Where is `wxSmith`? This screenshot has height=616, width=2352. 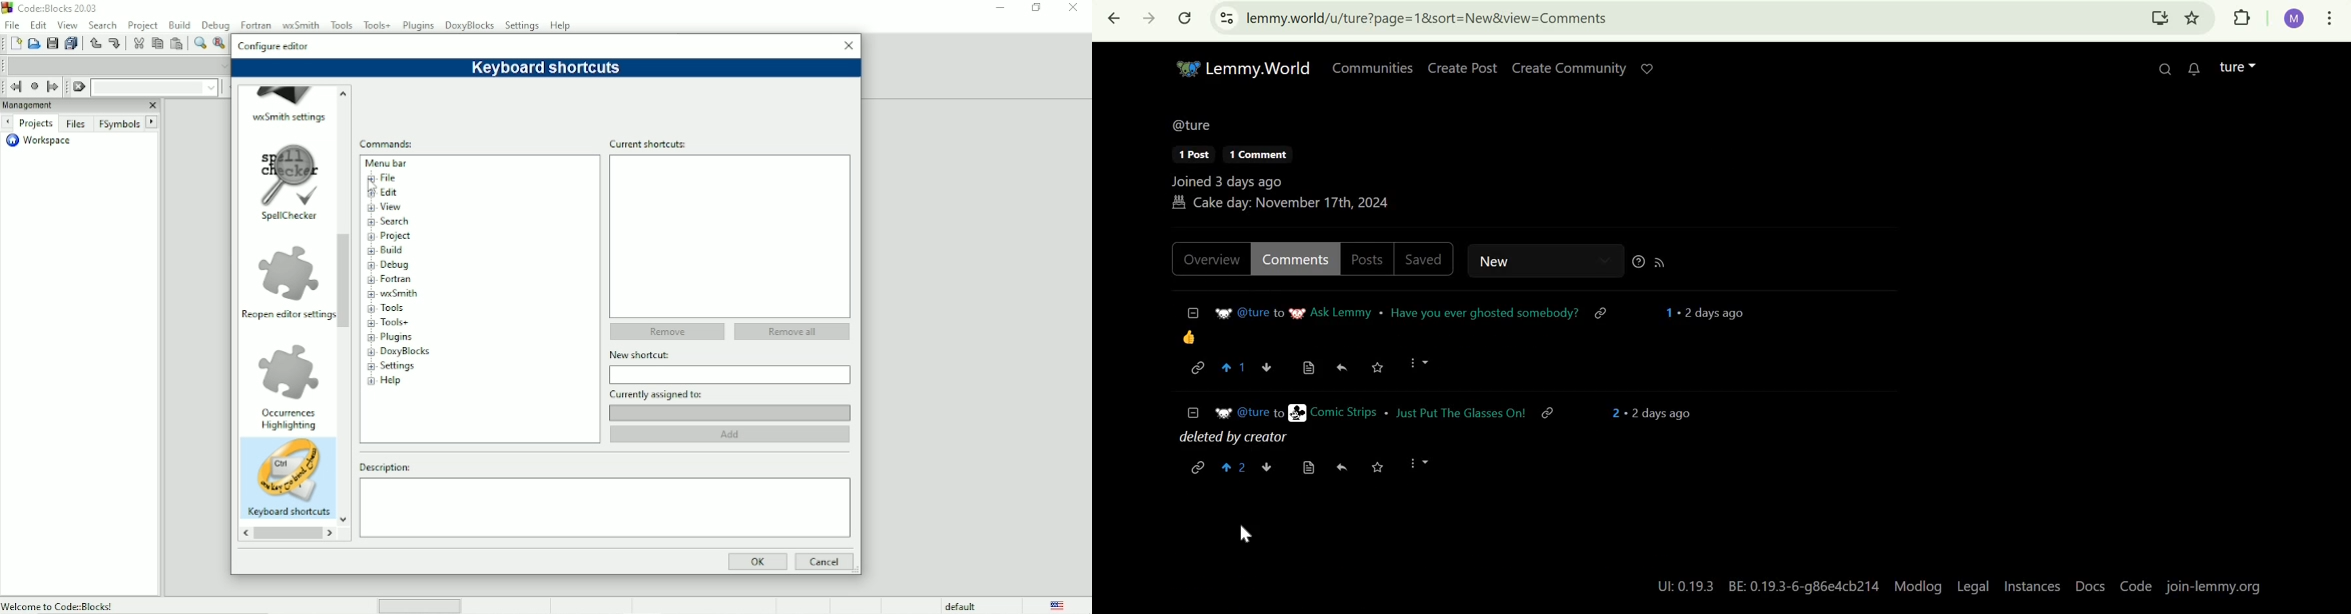 wxSmith is located at coordinates (405, 294).